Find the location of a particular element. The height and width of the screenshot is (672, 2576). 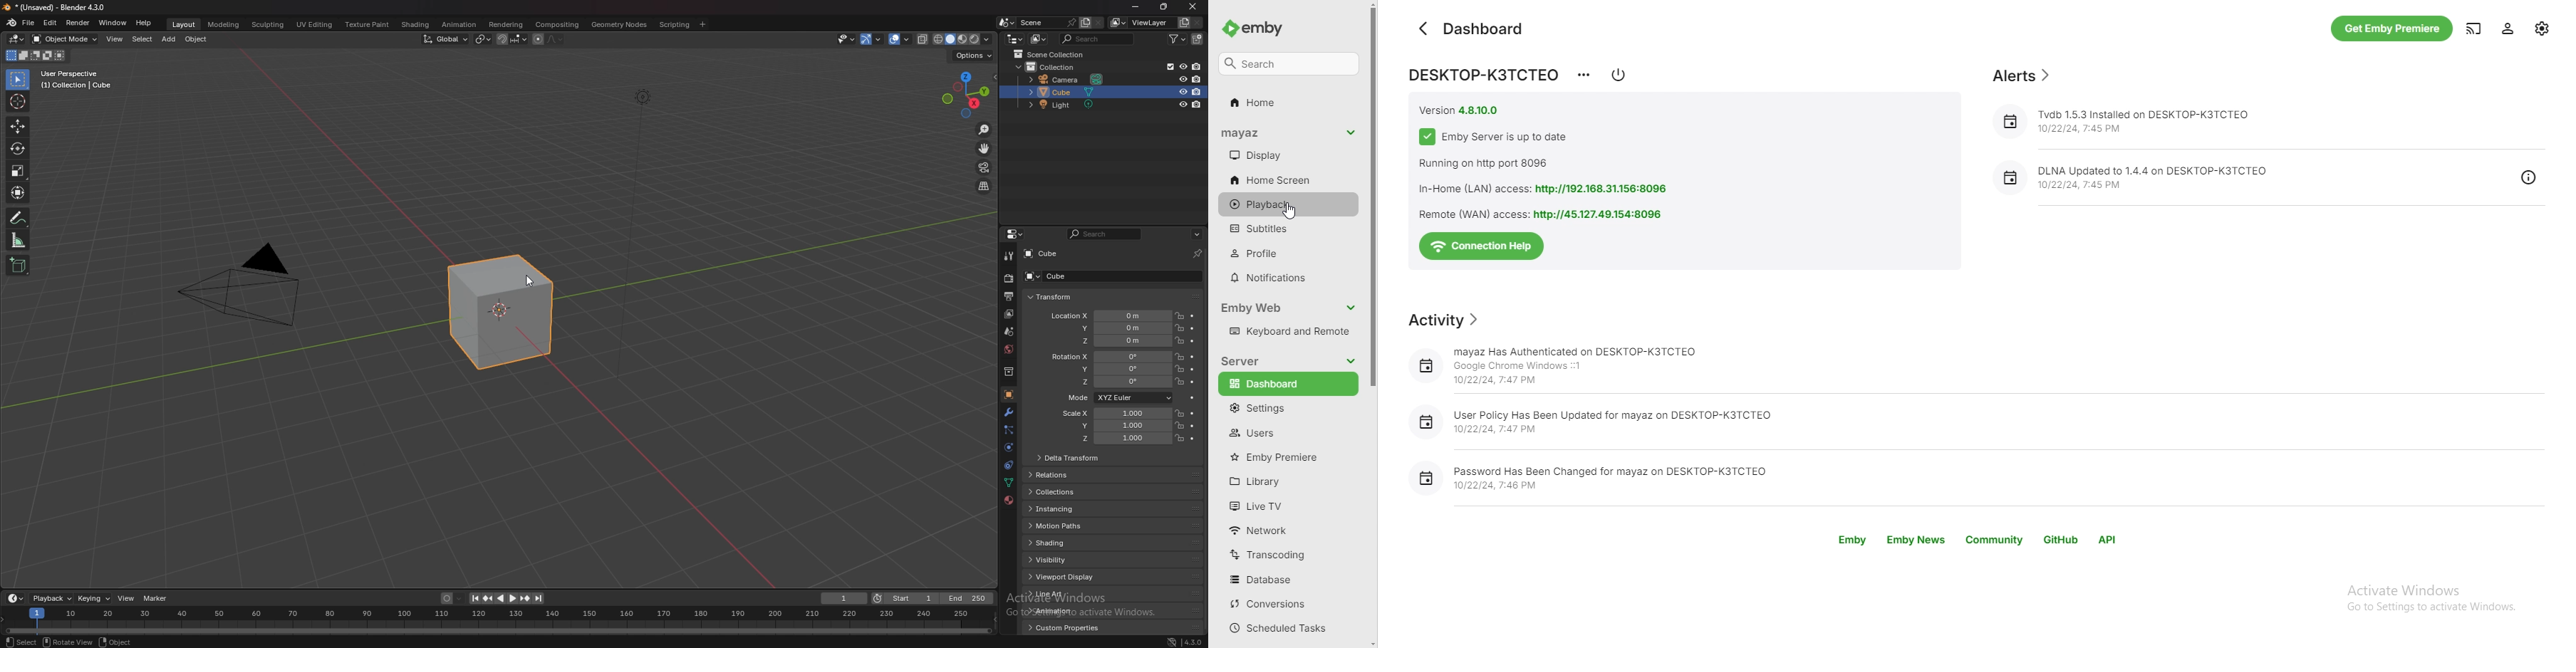

github is located at coordinates (2062, 540).